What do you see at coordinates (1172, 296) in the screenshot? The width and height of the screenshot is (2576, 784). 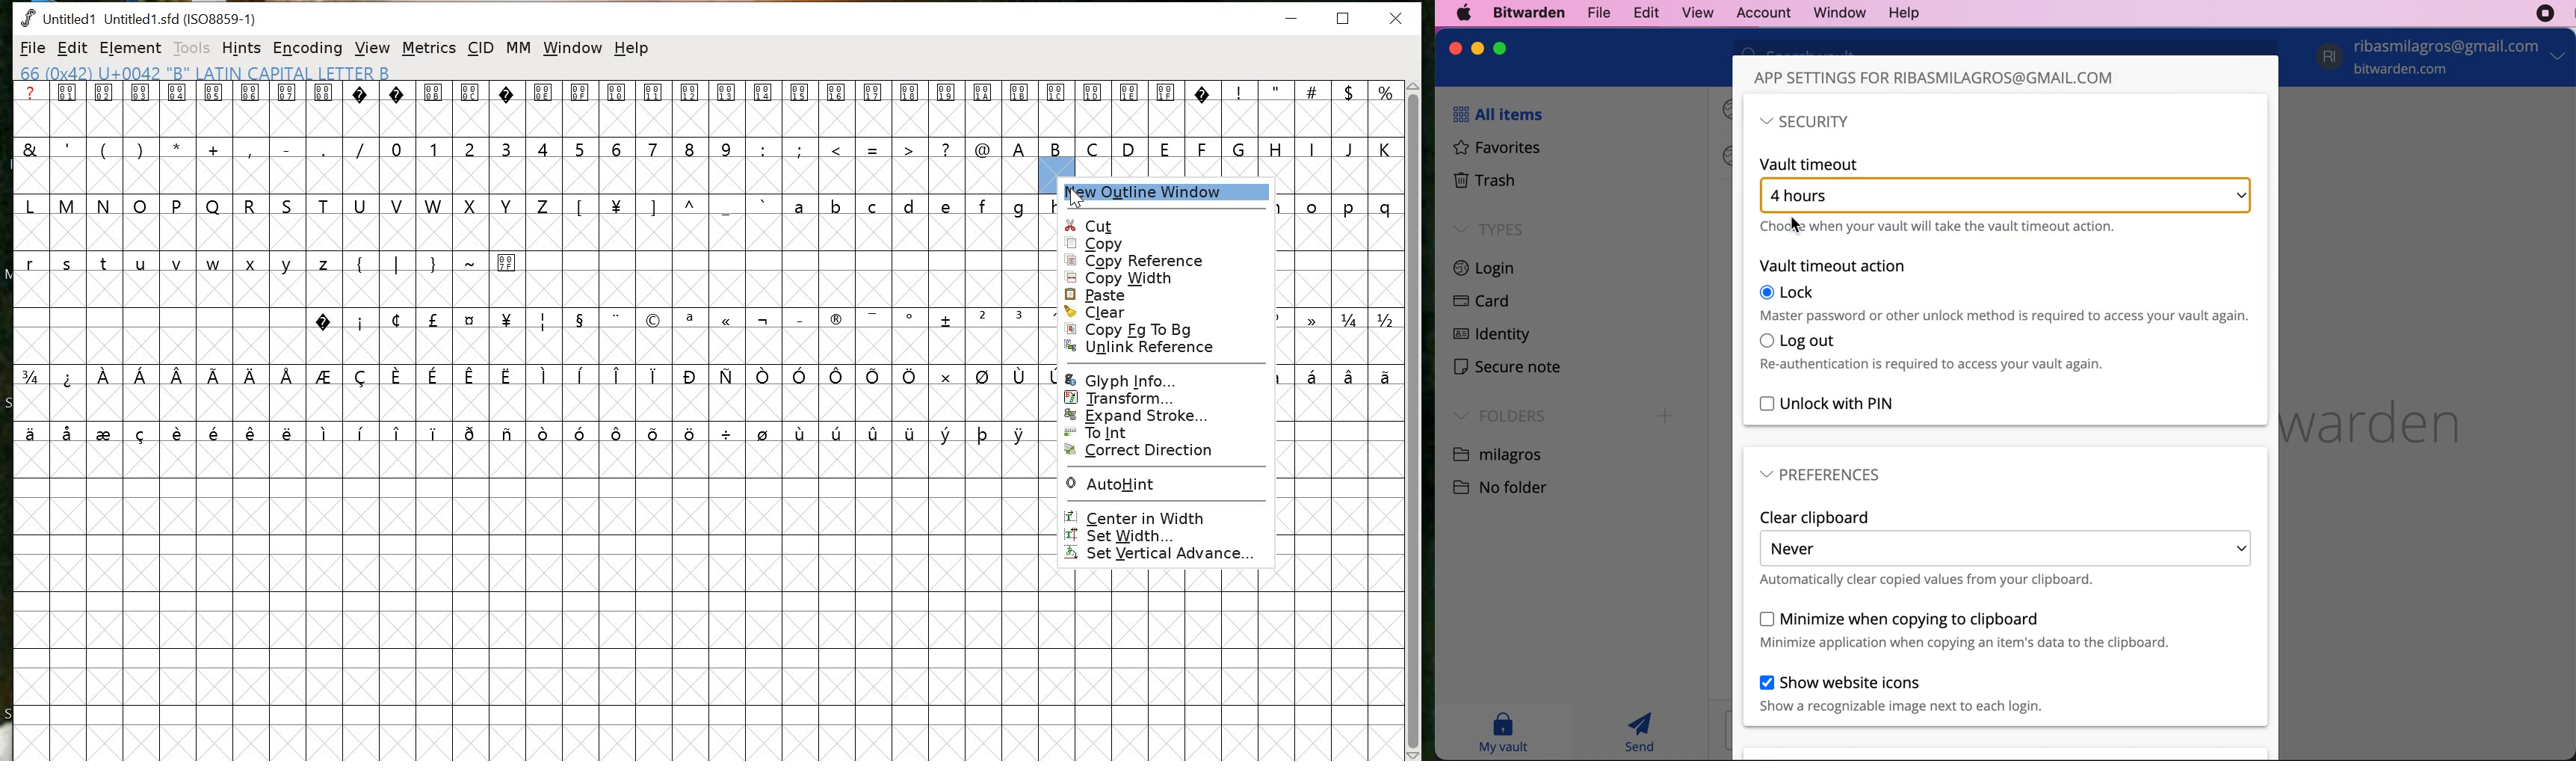 I see `paste` at bounding box center [1172, 296].